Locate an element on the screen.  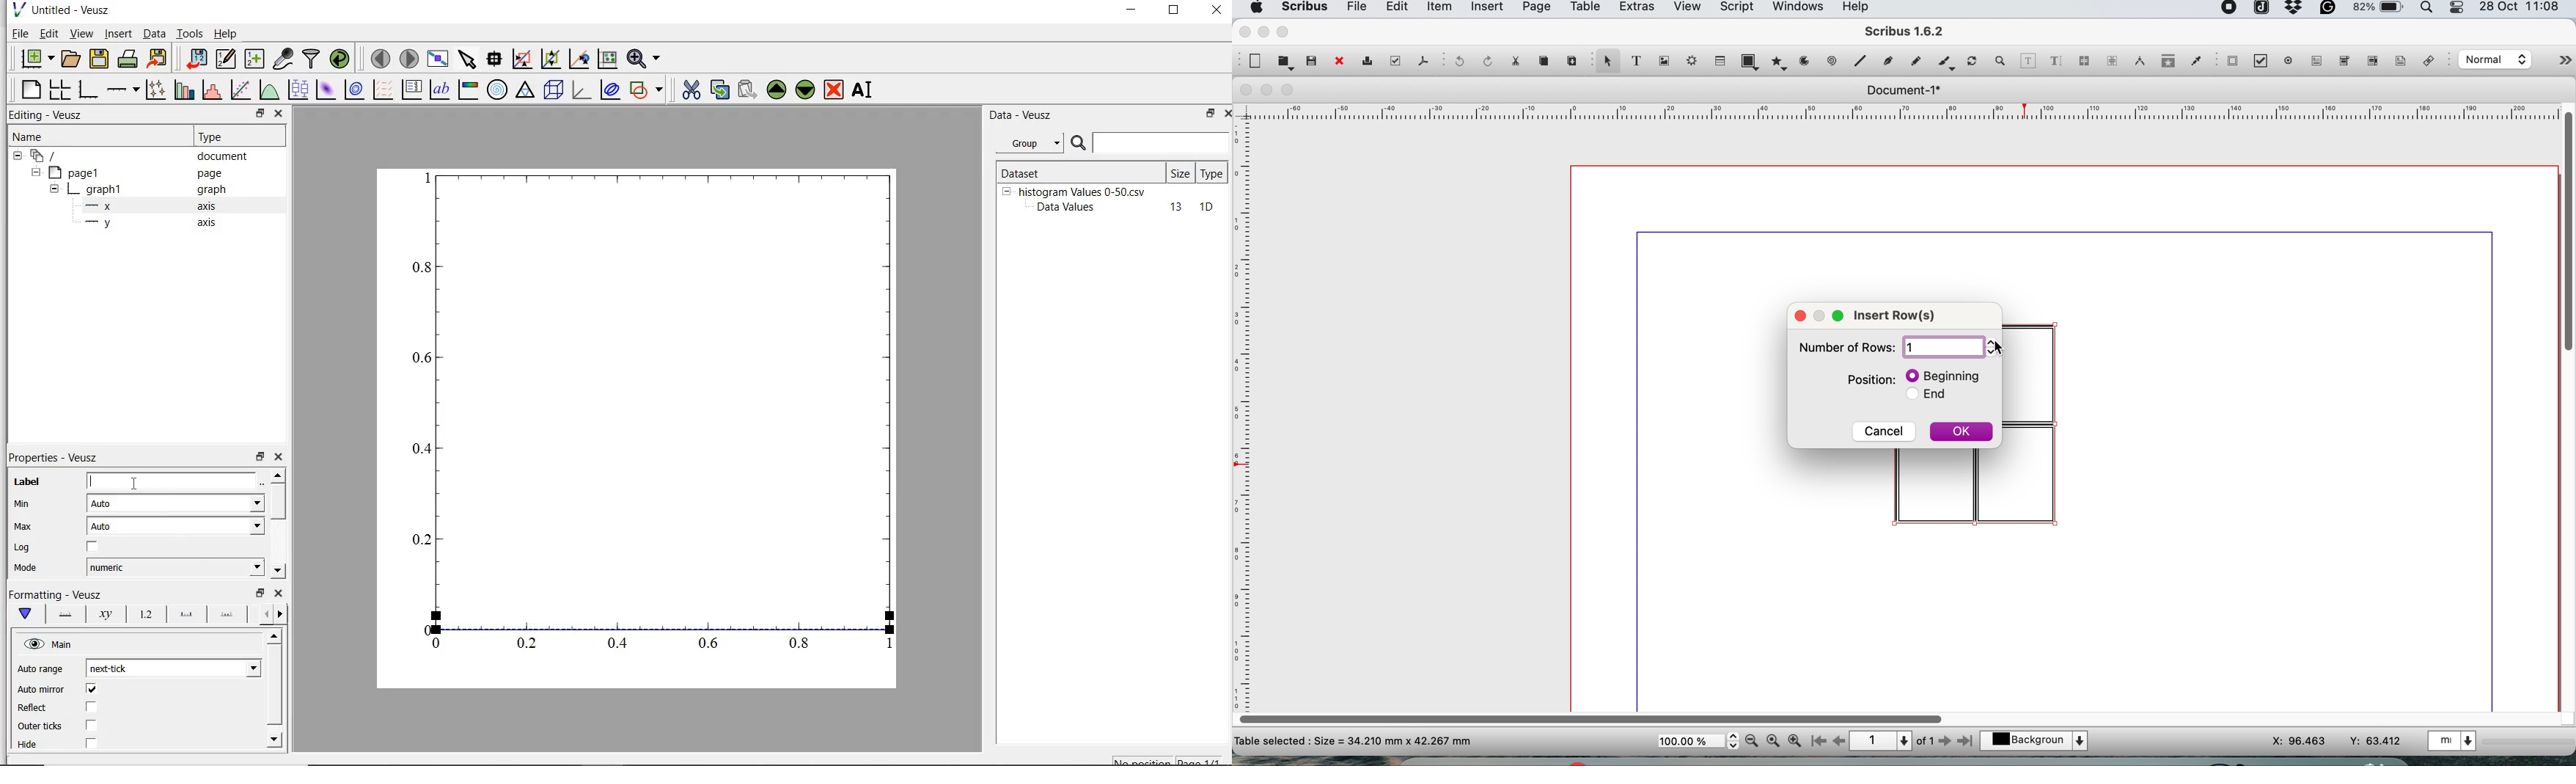
zoom scale is located at coordinates (1698, 741).